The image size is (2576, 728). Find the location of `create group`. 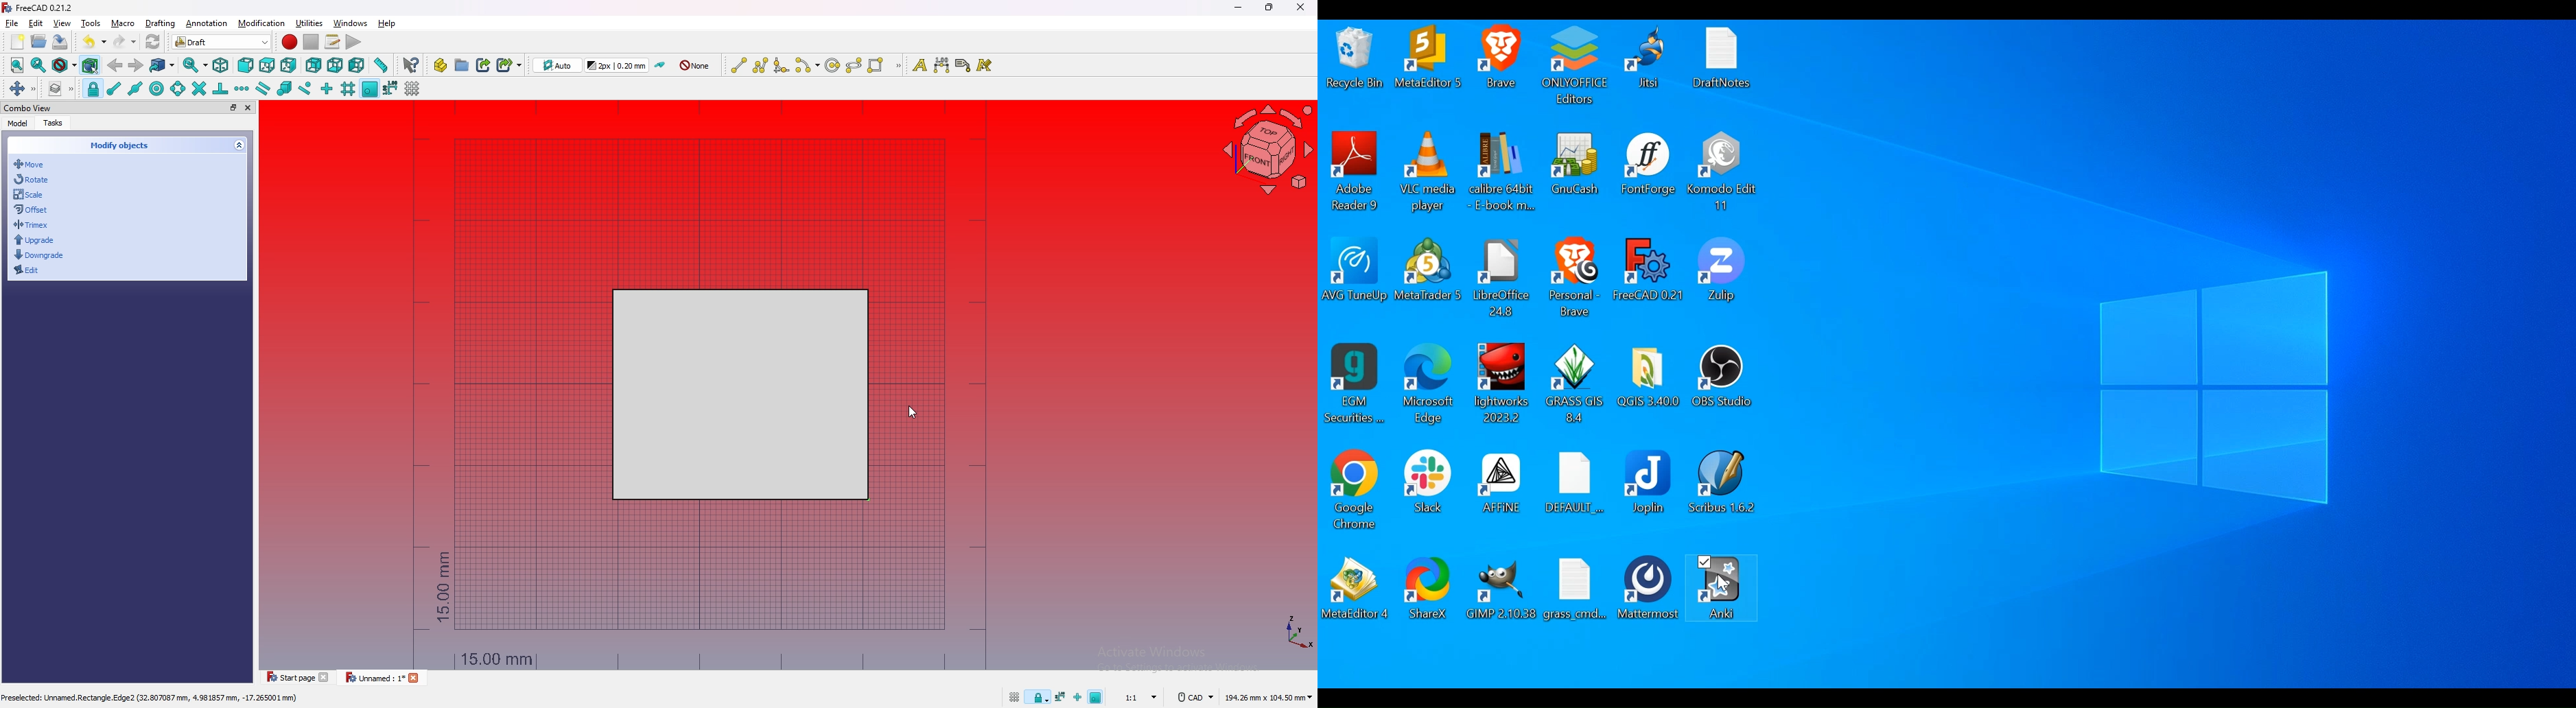

create group is located at coordinates (462, 64).